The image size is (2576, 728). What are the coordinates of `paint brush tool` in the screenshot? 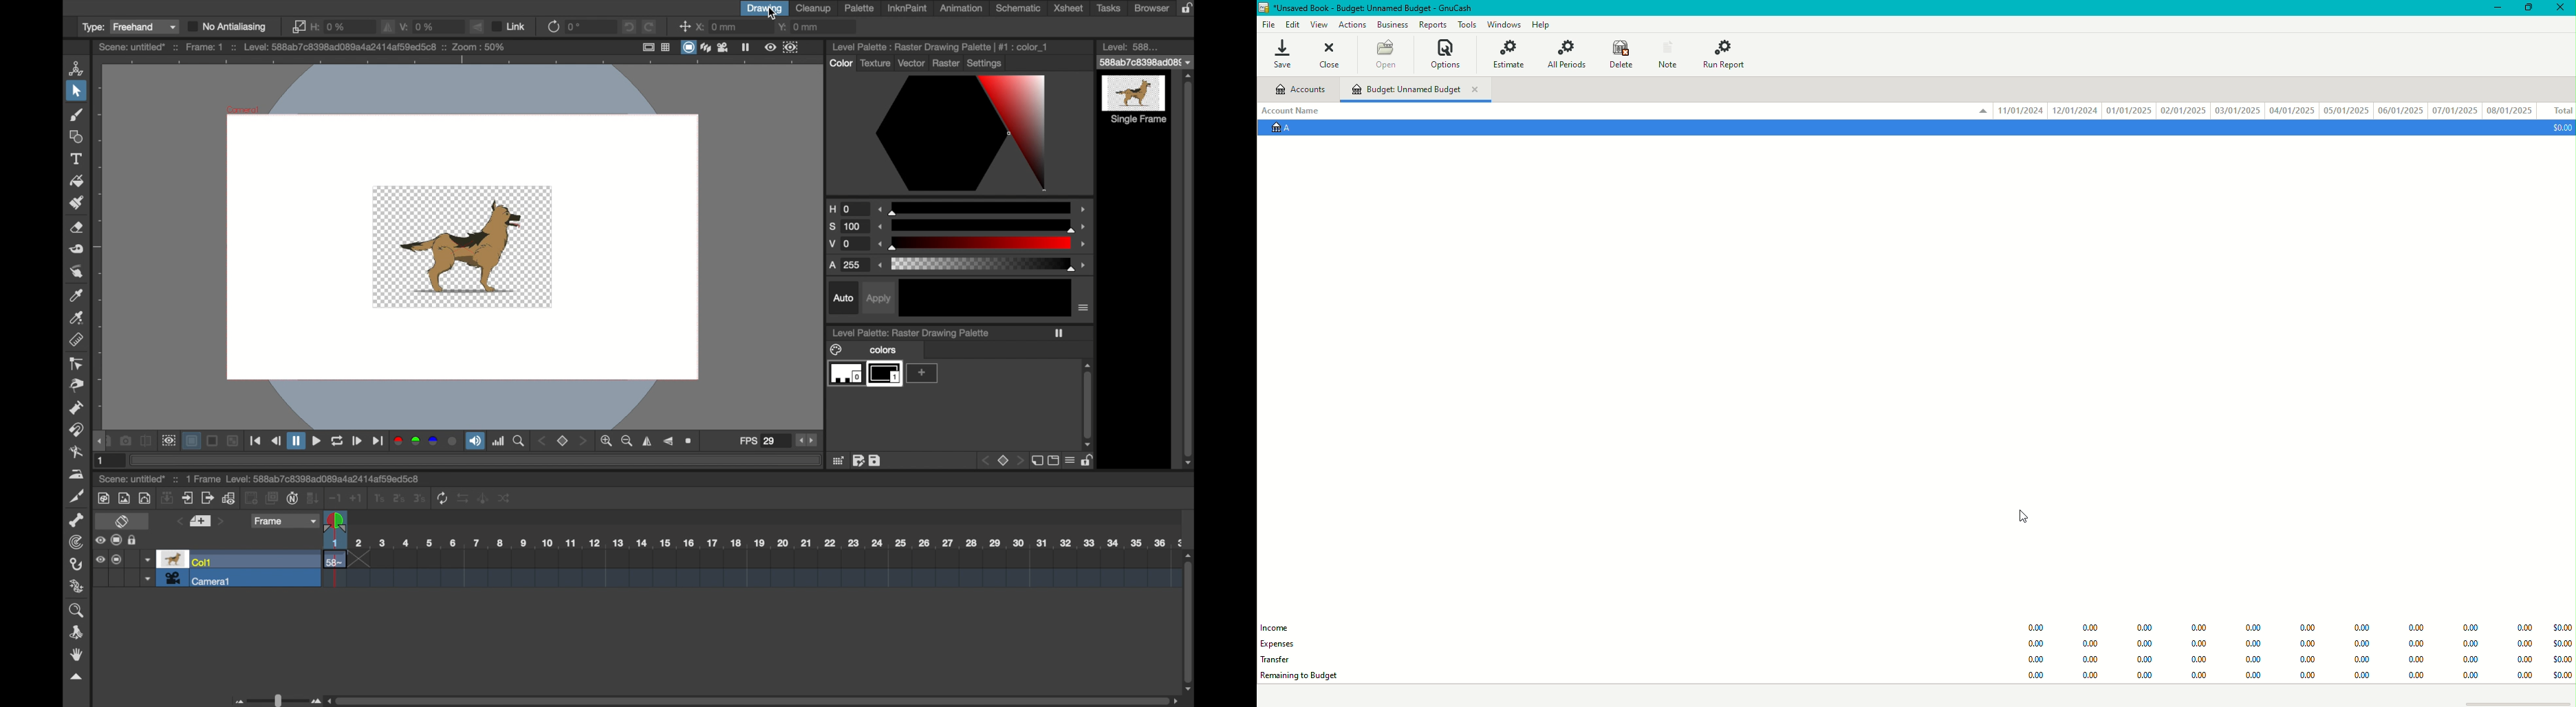 It's located at (78, 202).